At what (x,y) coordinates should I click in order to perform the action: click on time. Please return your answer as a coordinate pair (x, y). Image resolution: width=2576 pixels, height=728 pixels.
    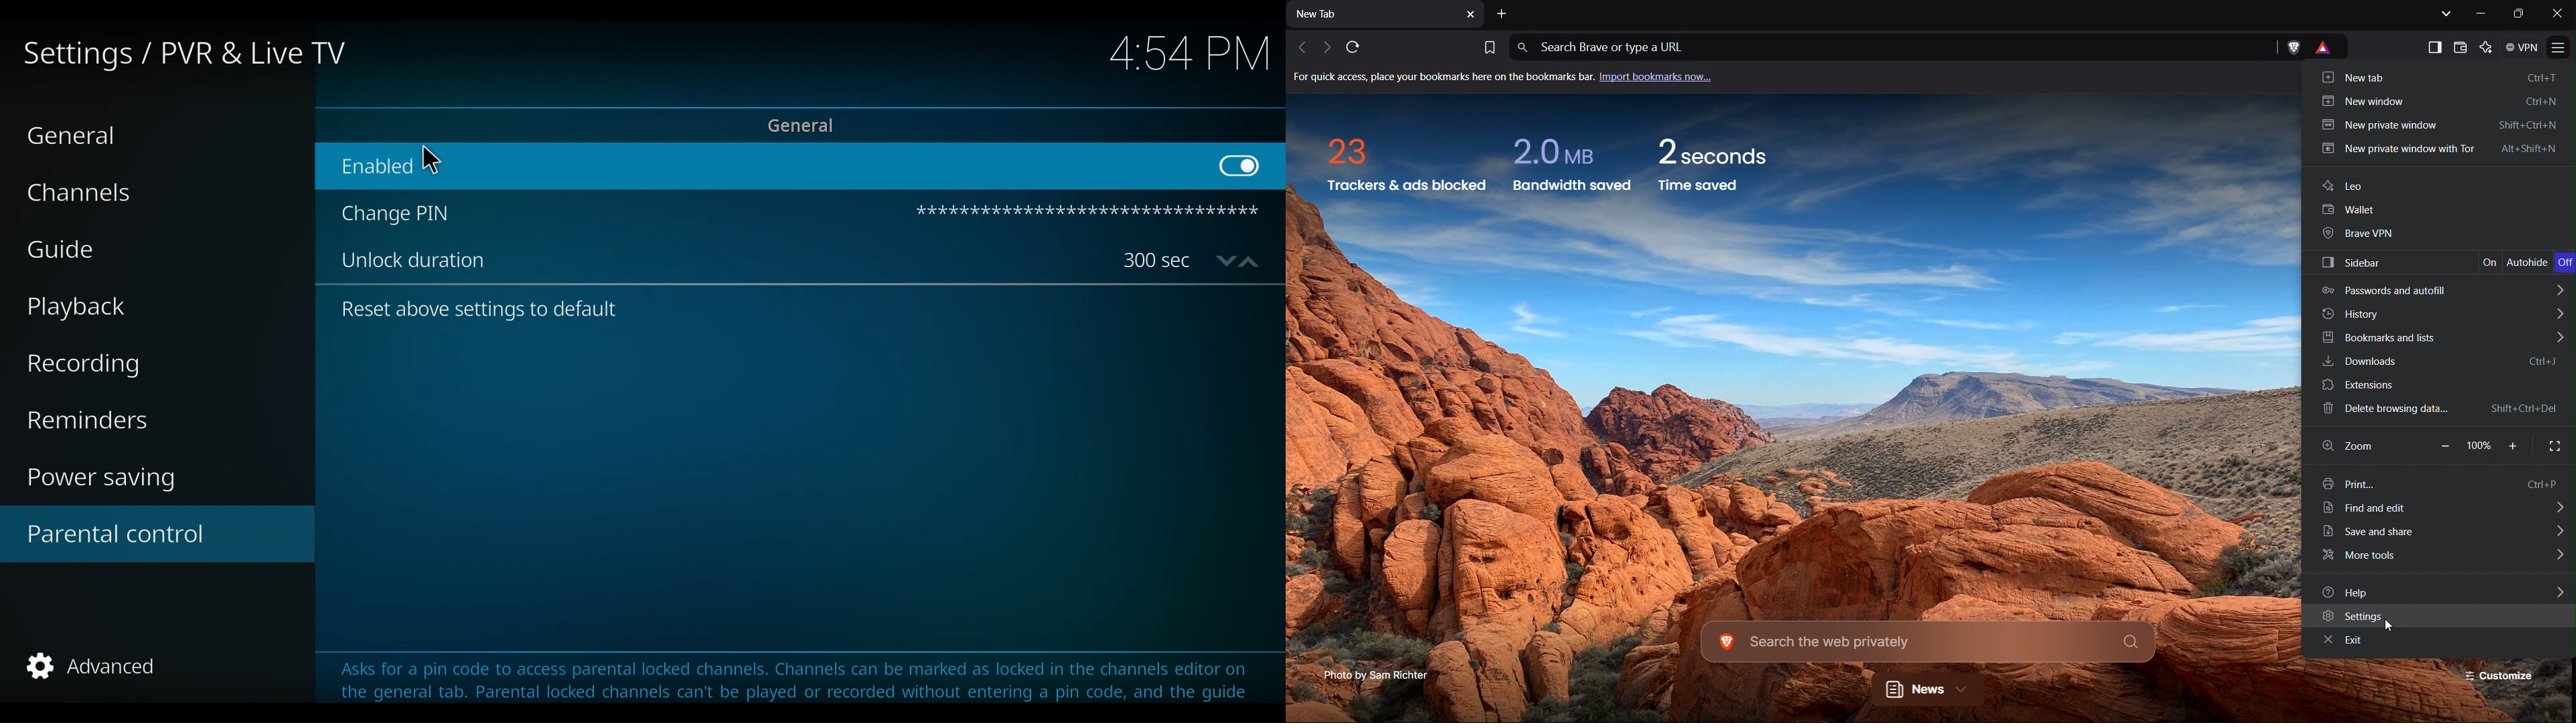
    Looking at the image, I should click on (1183, 55).